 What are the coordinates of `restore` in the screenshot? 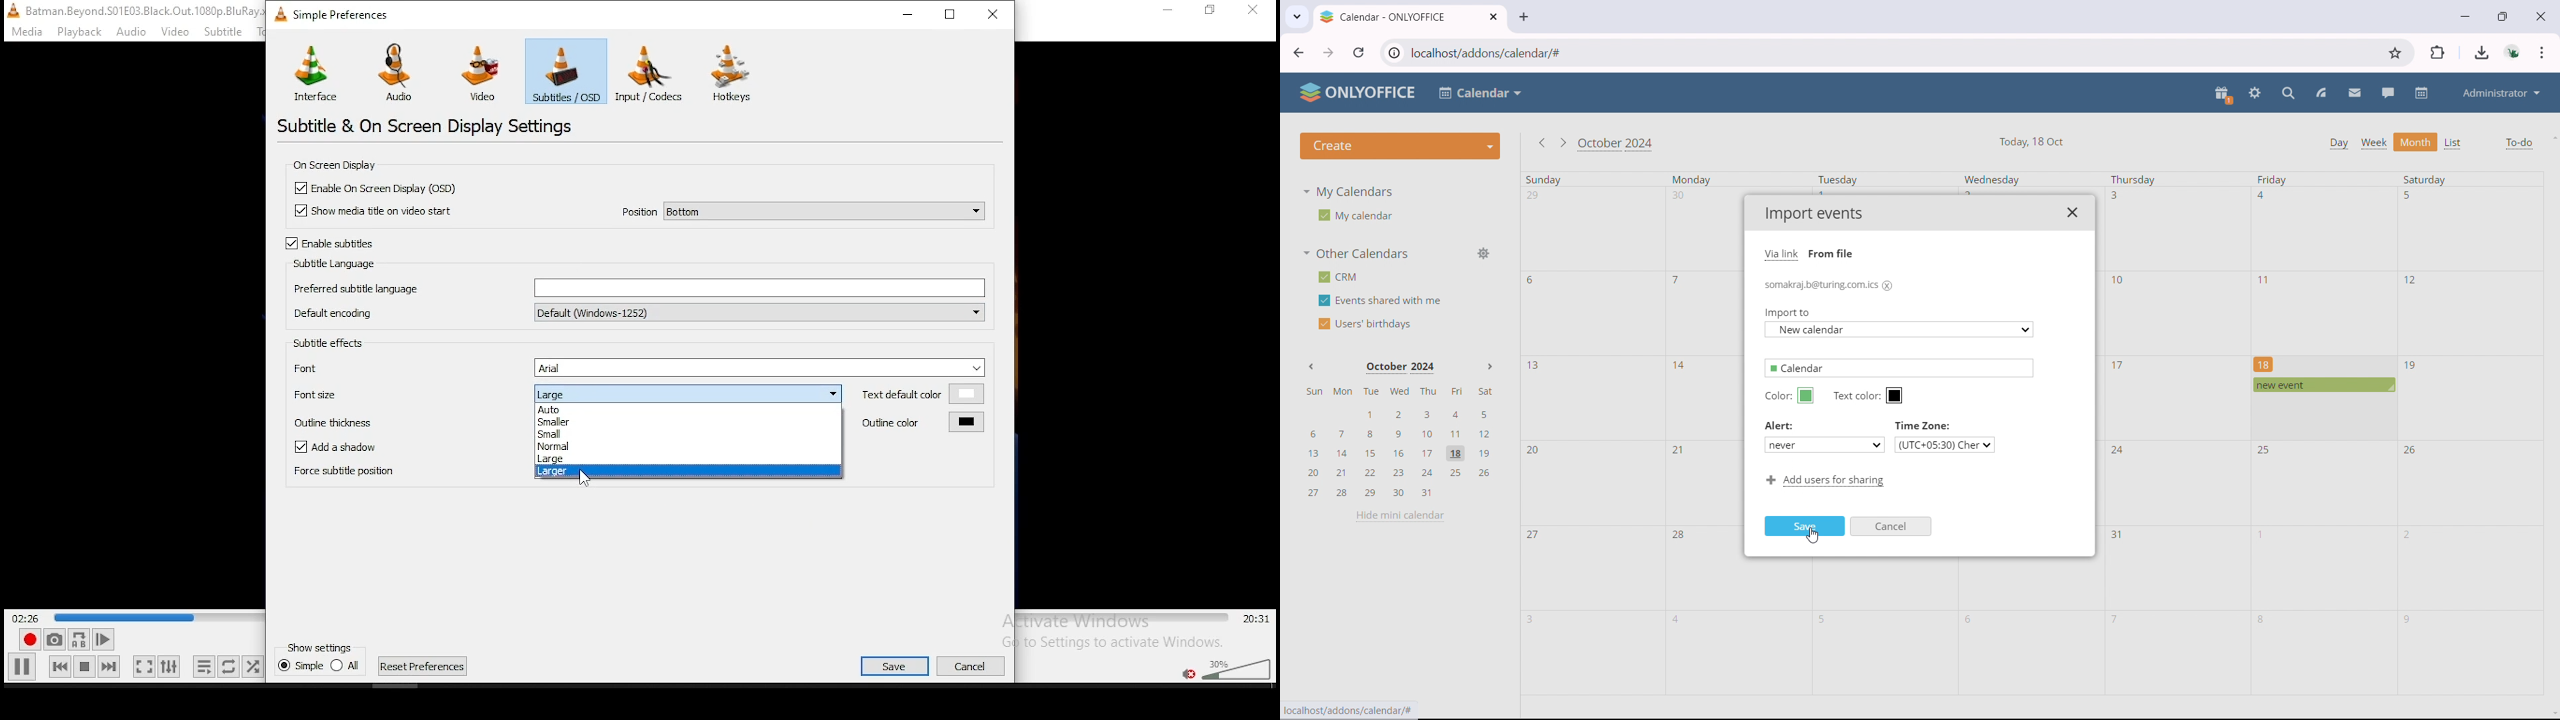 It's located at (1210, 11).